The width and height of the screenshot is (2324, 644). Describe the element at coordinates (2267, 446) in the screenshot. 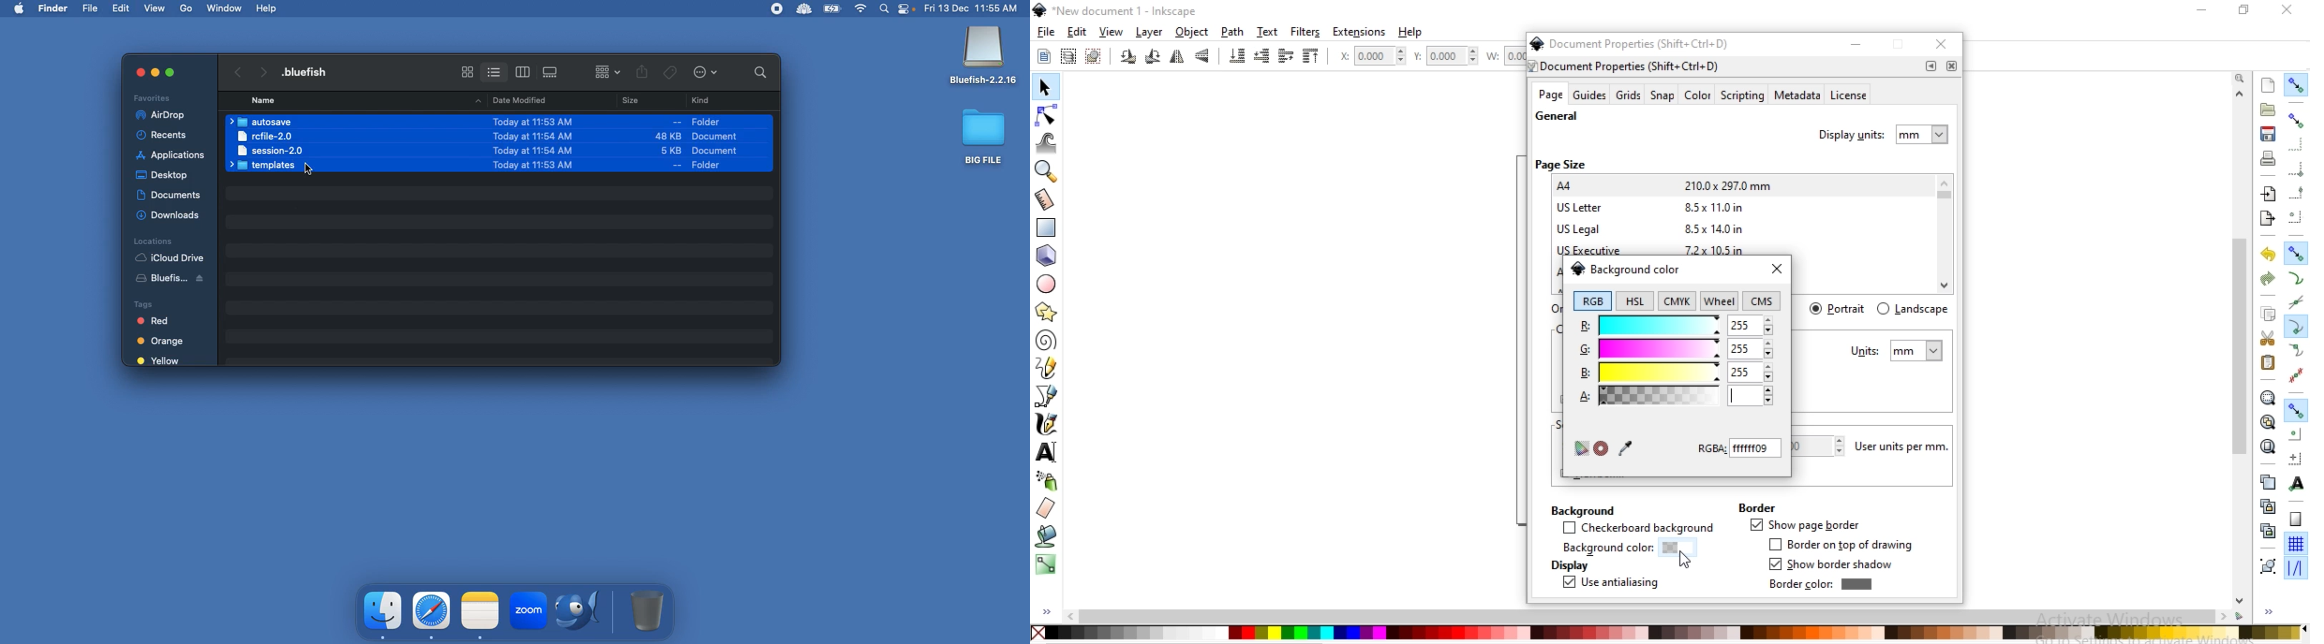

I see `zoom to fit page` at that location.